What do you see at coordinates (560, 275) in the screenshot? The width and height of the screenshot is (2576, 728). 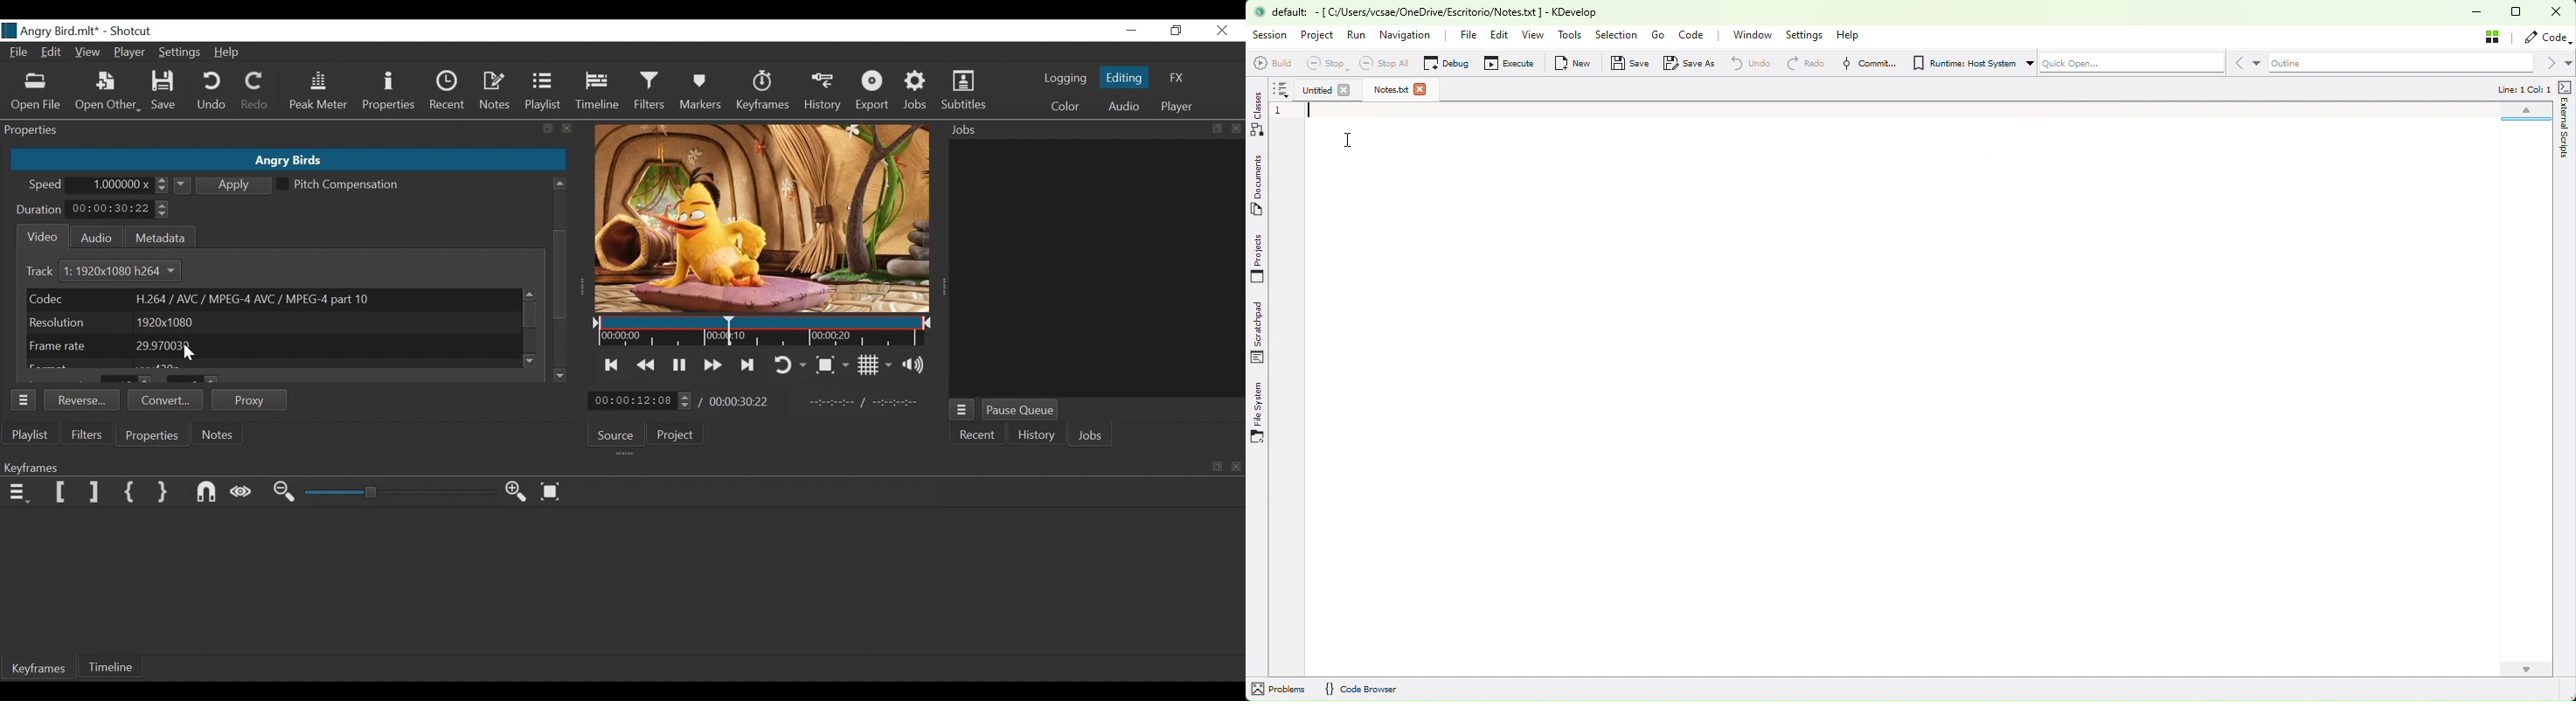 I see `Vertical Scroll bar` at bounding box center [560, 275].